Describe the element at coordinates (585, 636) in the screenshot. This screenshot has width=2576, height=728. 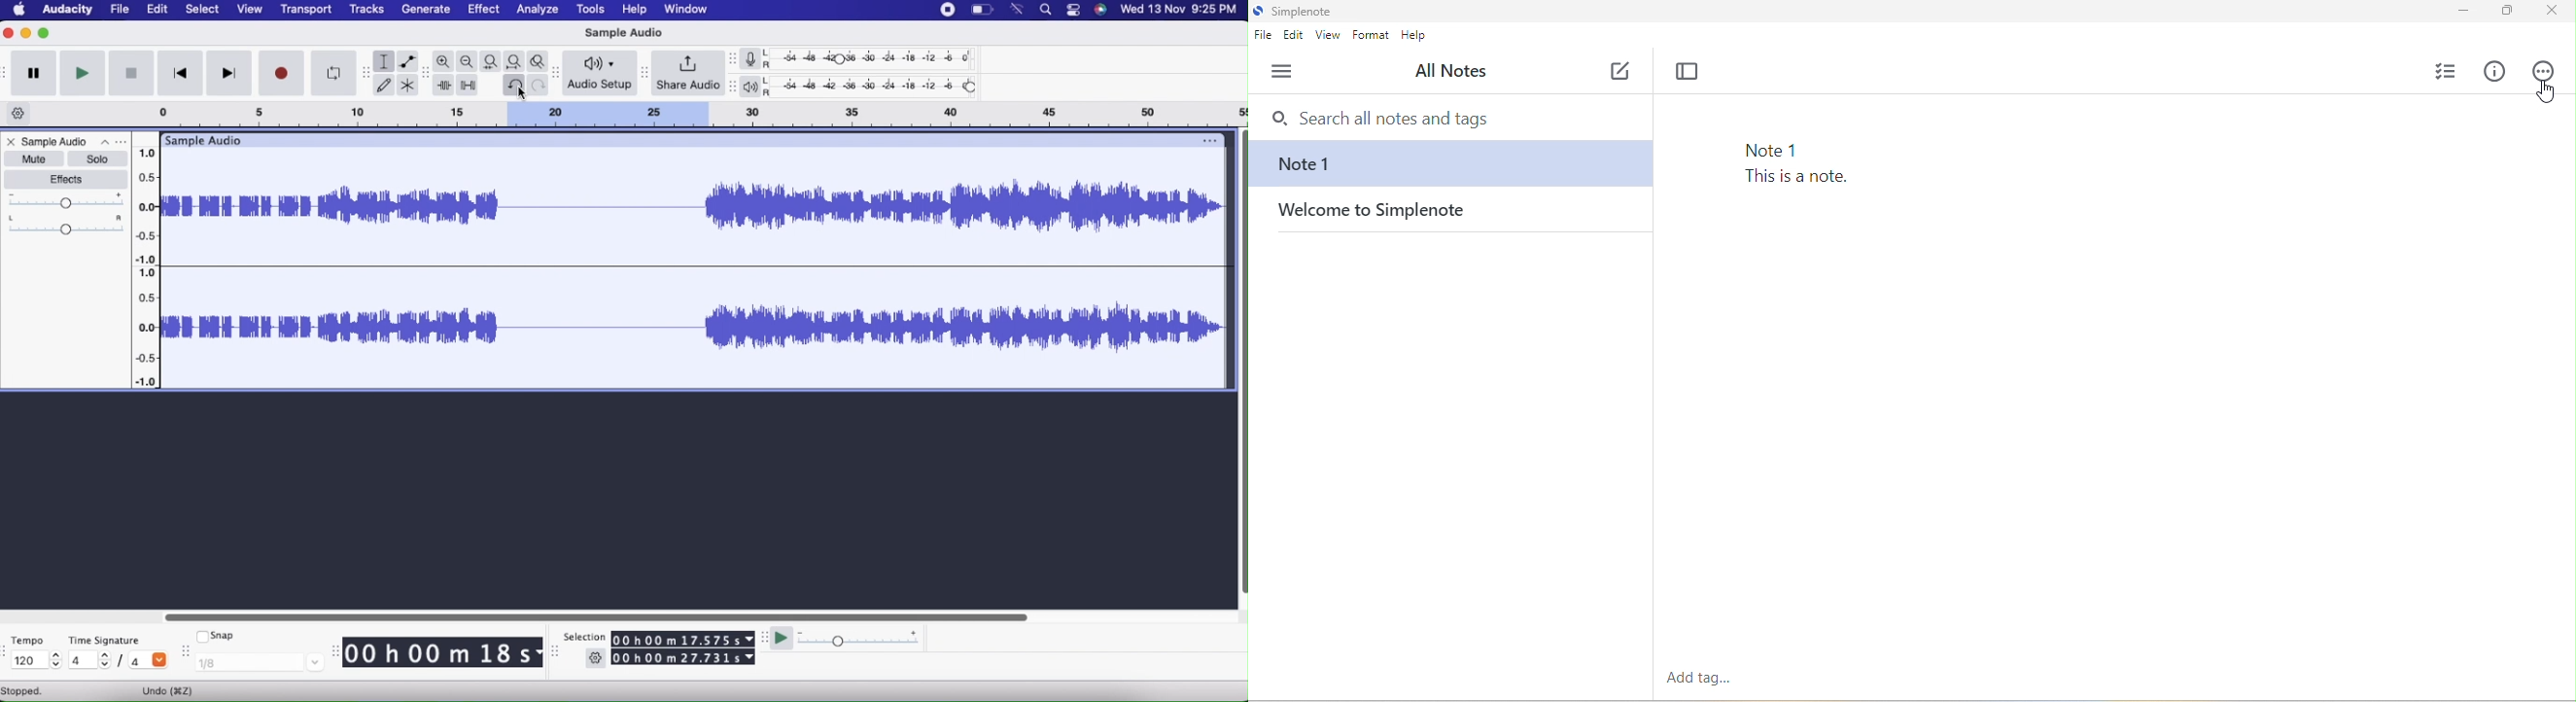
I see `Selection` at that location.